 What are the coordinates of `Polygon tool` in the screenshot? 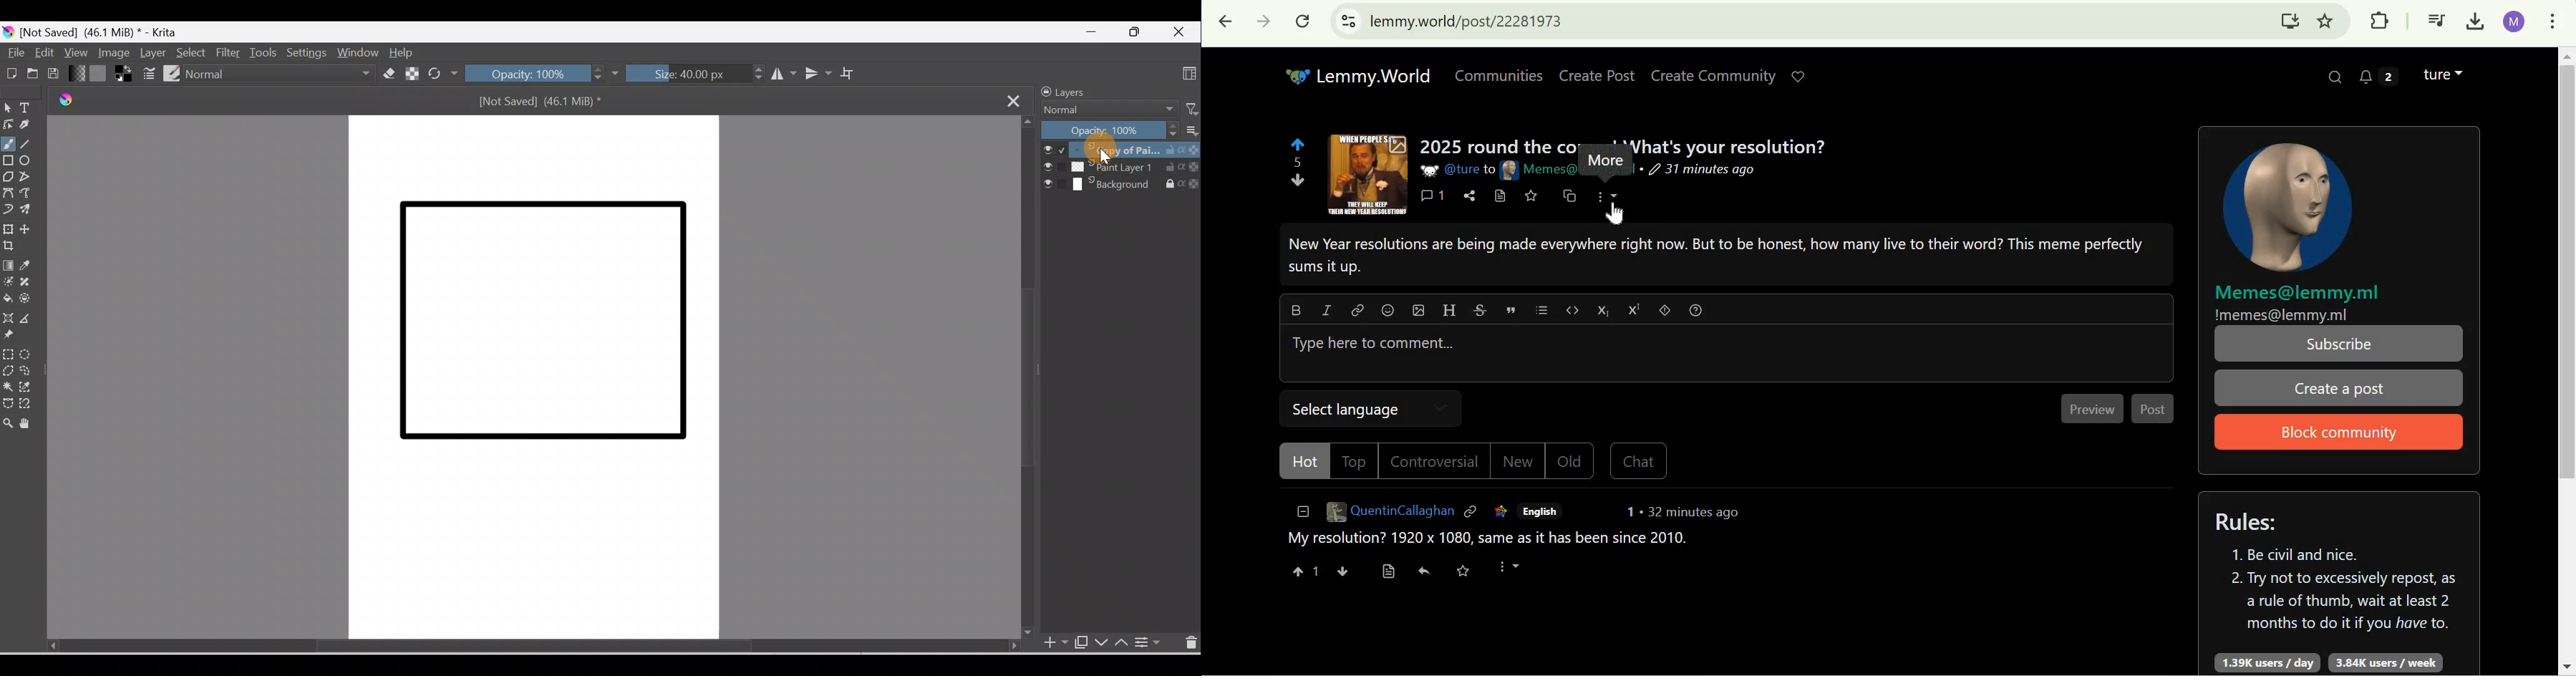 It's located at (9, 177).